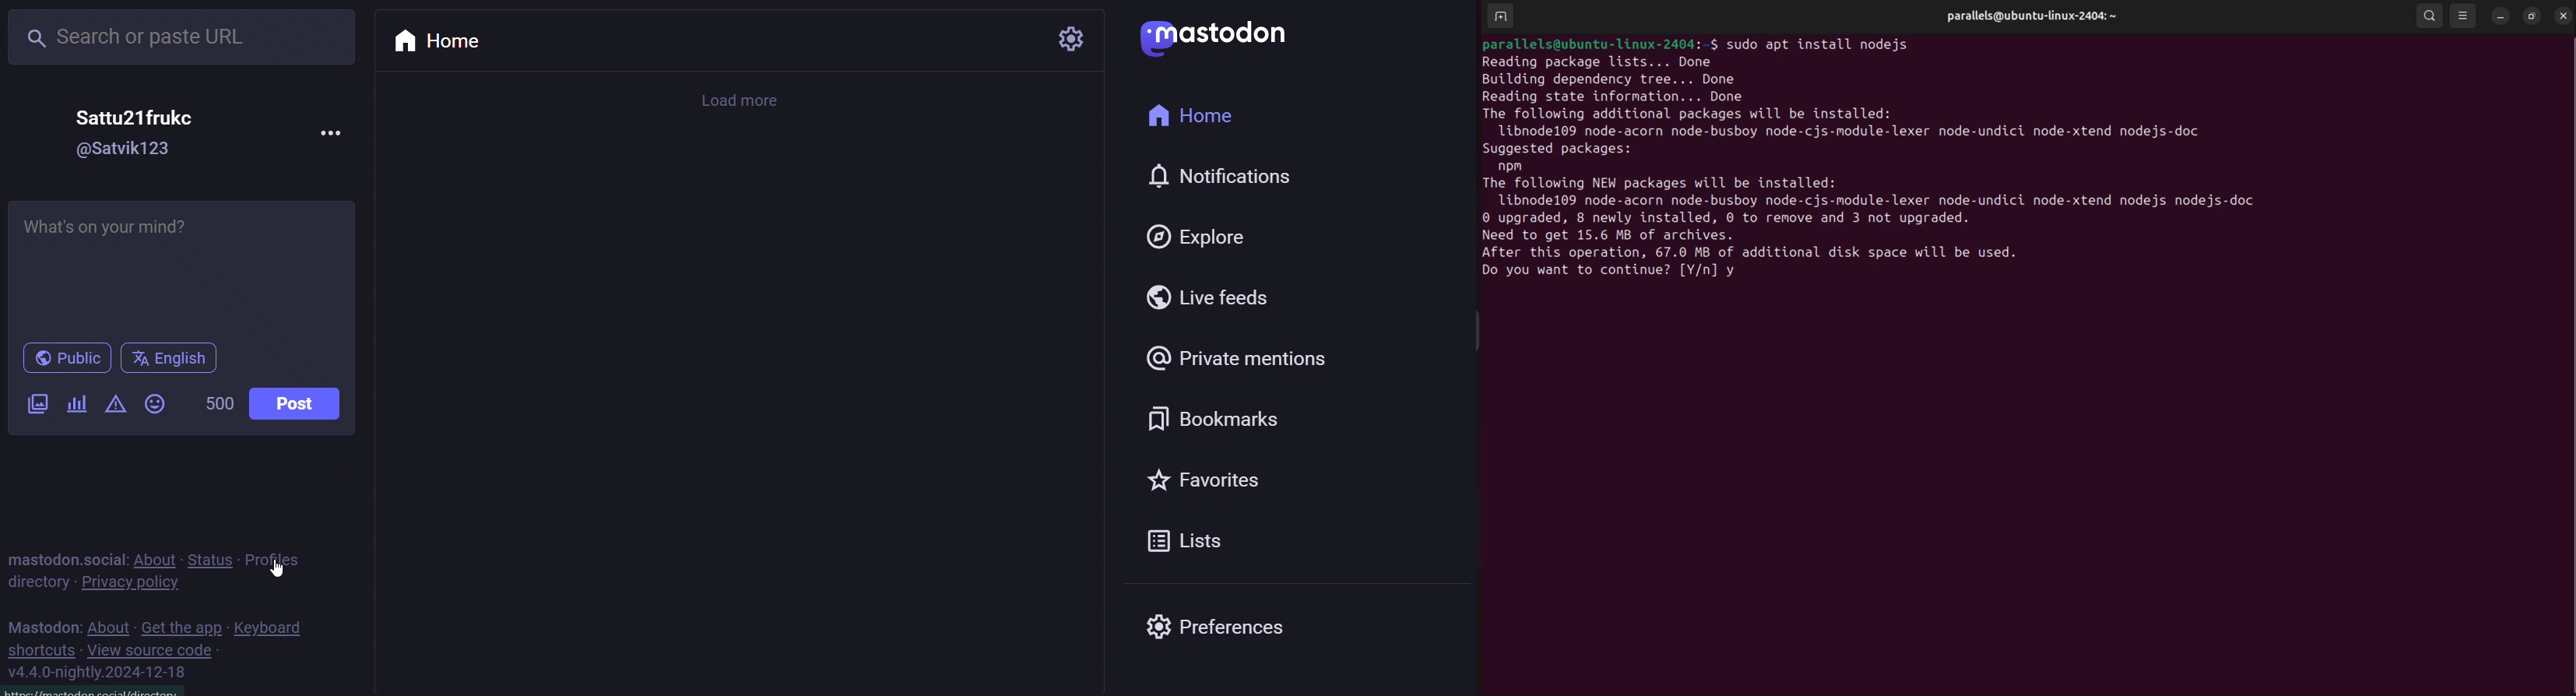 The width and height of the screenshot is (2576, 700). What do you see at coordinates (65, 357) in the screenshot?
I see `public` at bounding box center [65, 357].